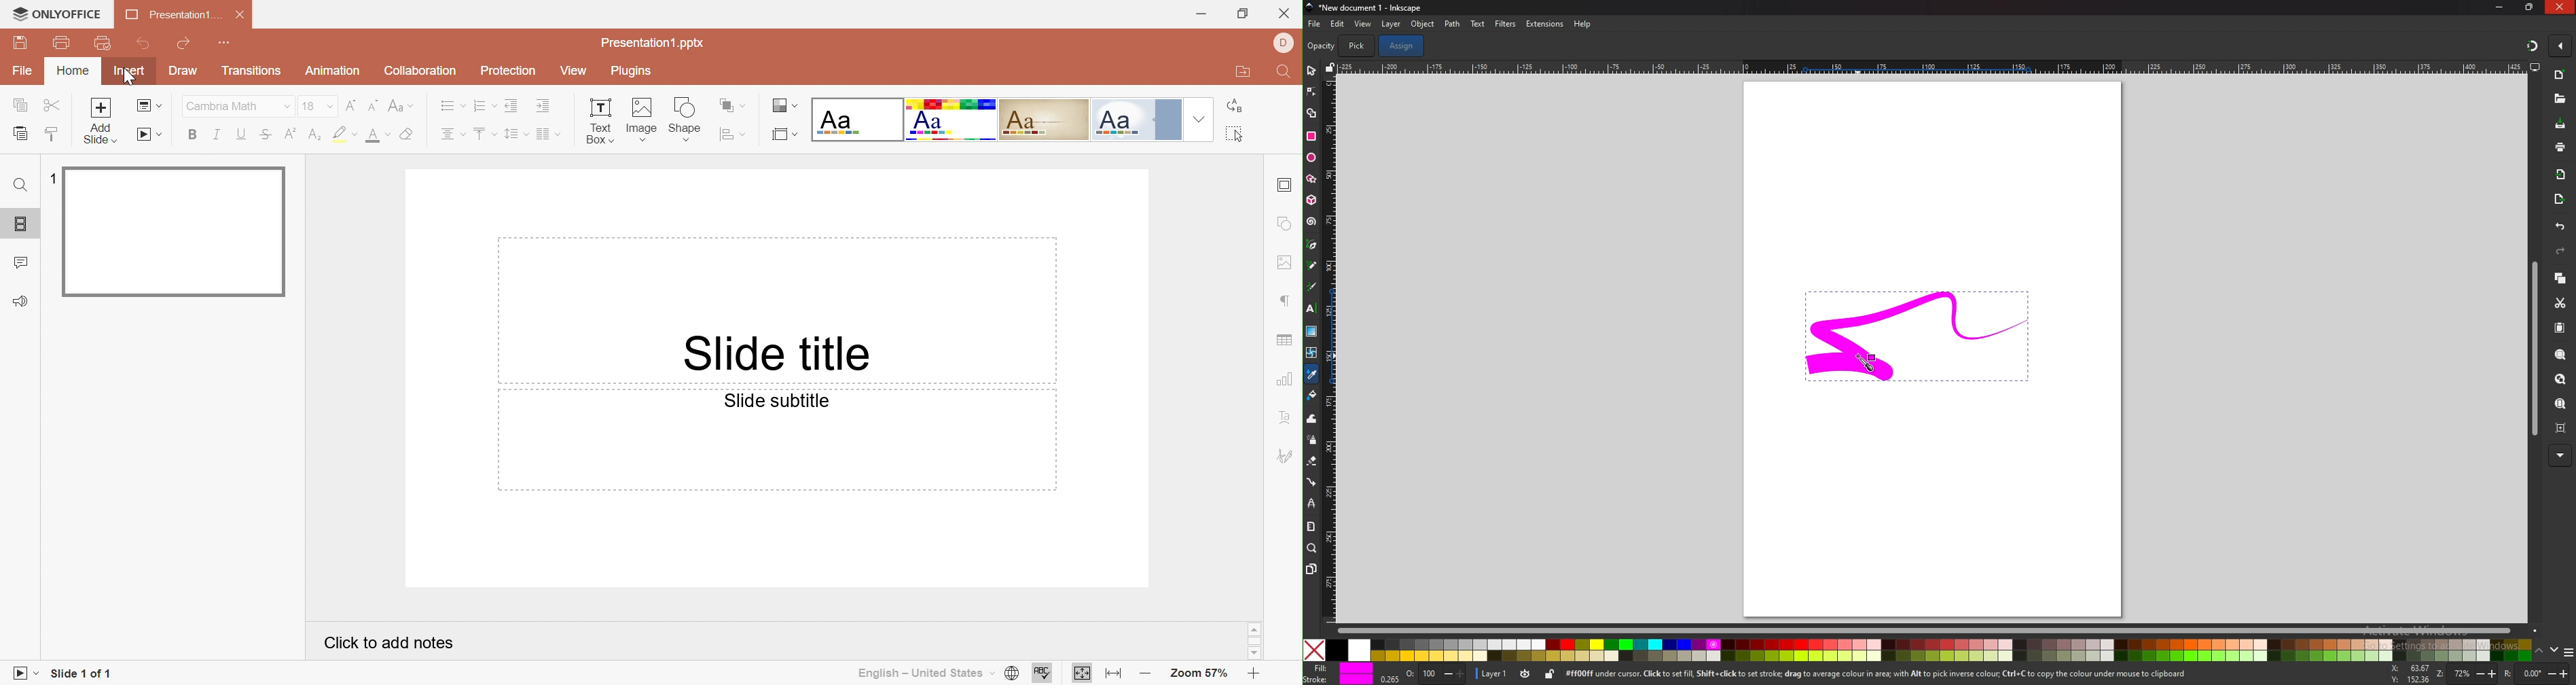 This screenshot has height=700, width=2576. What do you see at coordinates (1246, 13) in the screenshot?
I see `Restore Down` at bounding box center [1246, 13].